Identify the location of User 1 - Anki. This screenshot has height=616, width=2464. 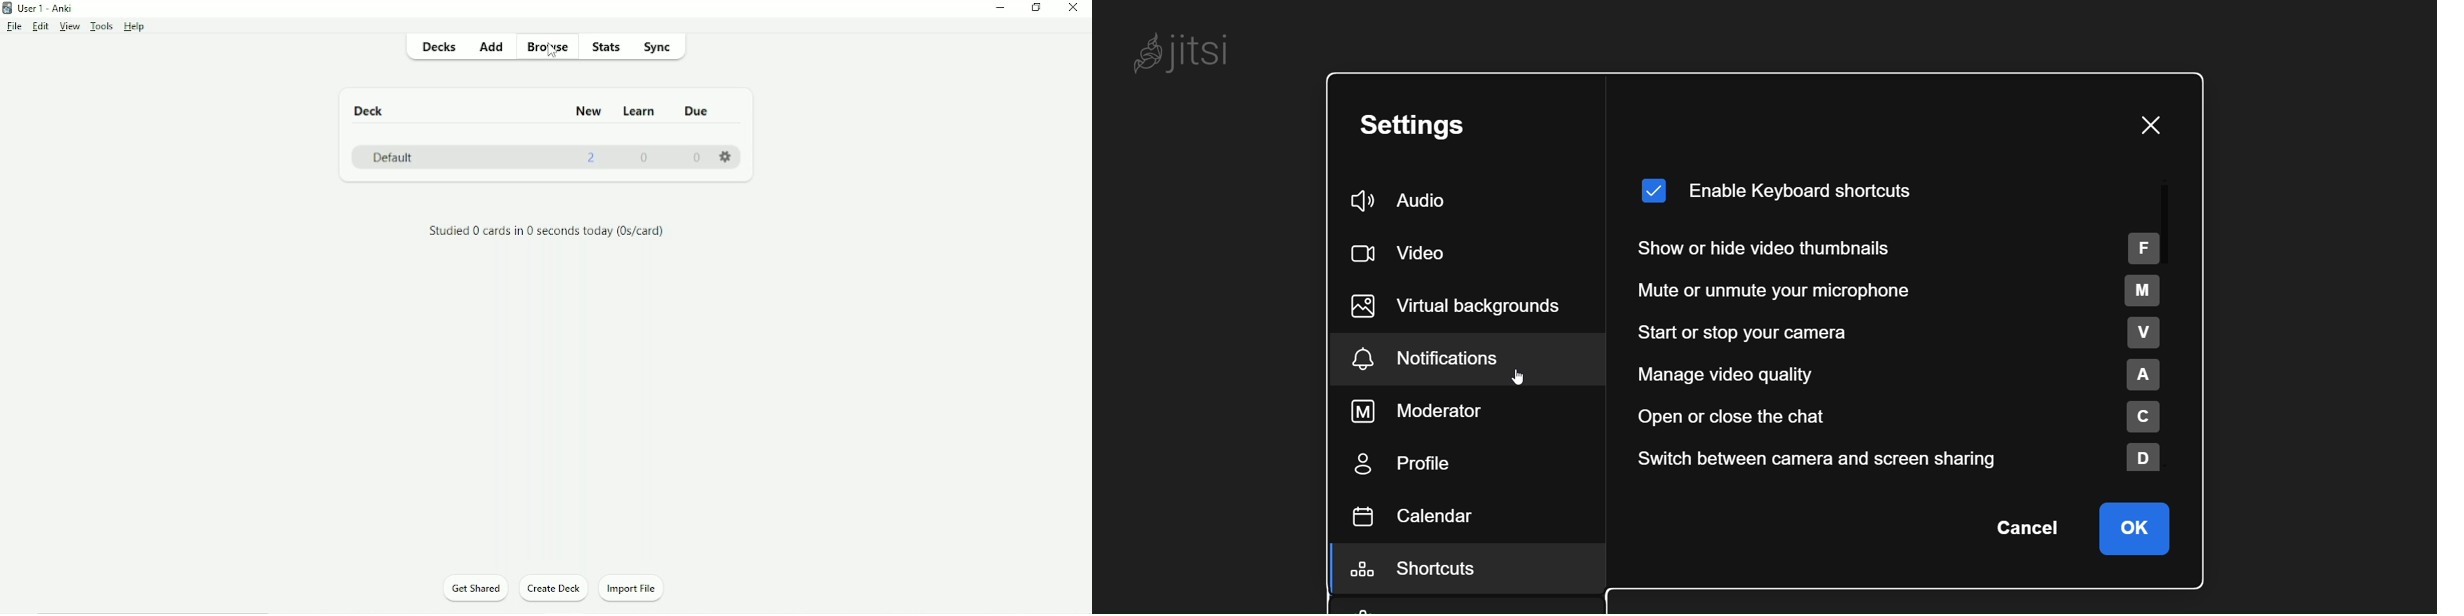
(42, 8).